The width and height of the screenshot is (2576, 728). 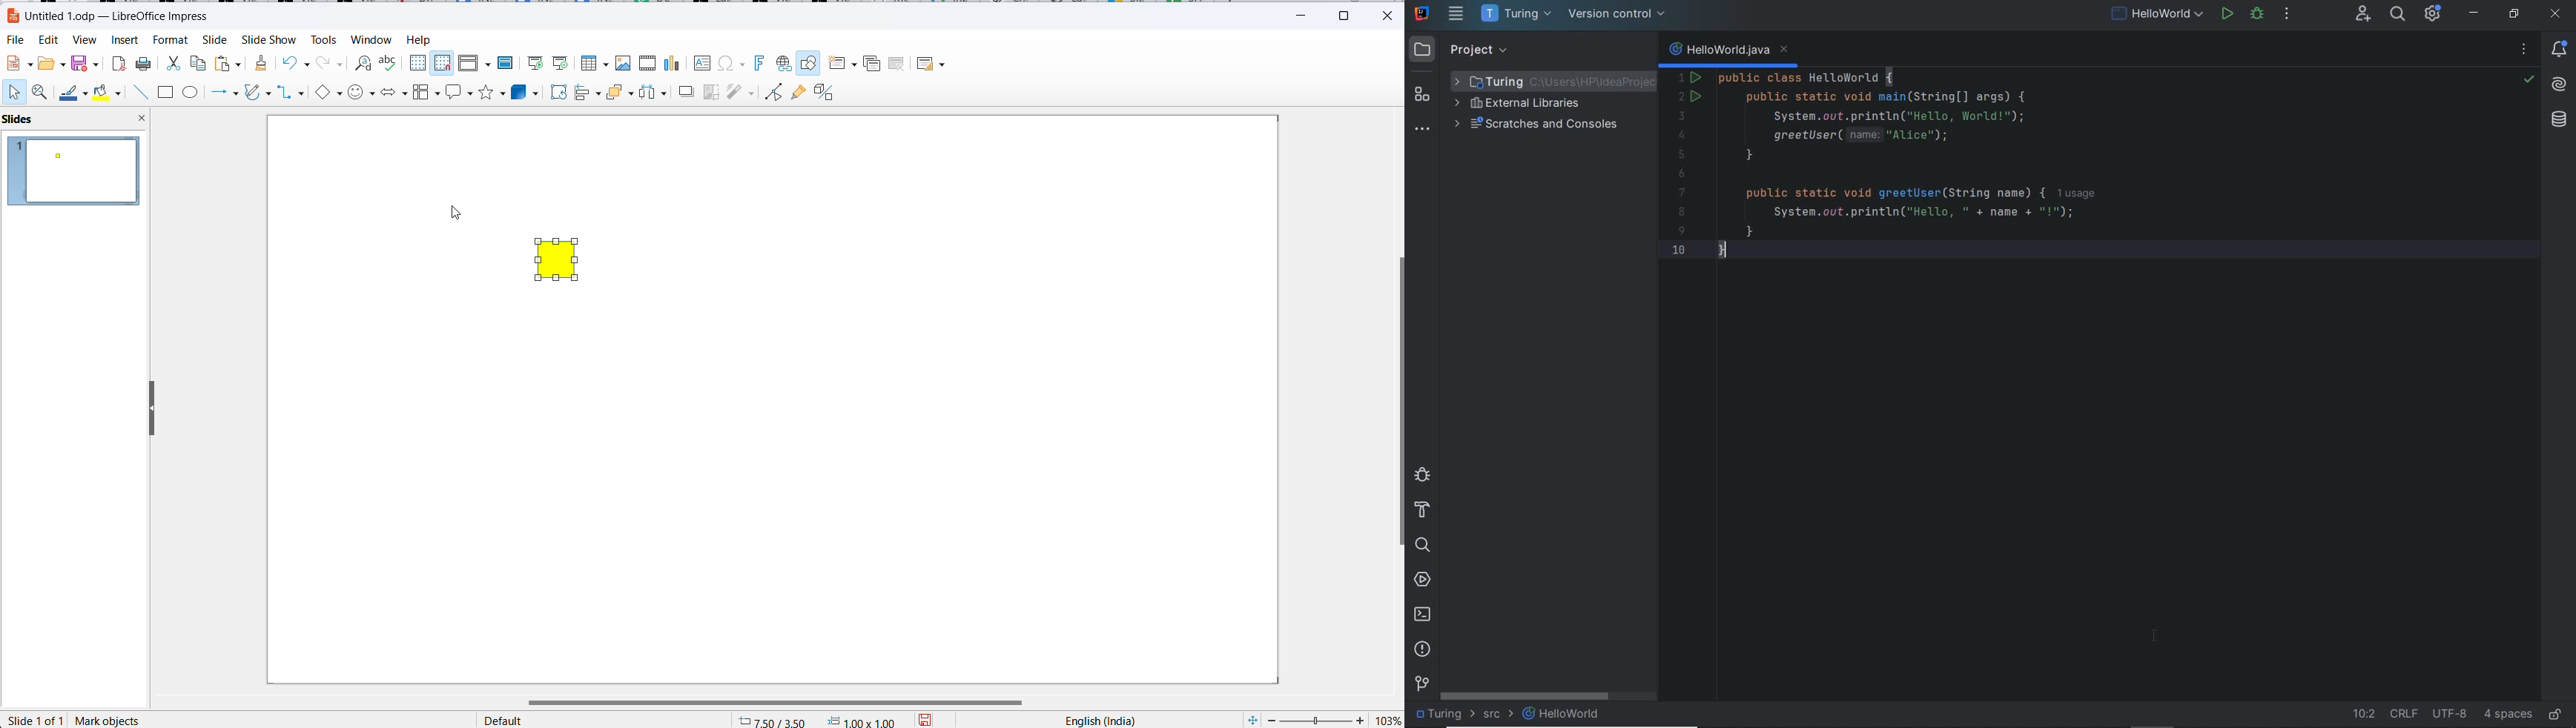 I want to click on Slide layout, so click(x=934, y=64).